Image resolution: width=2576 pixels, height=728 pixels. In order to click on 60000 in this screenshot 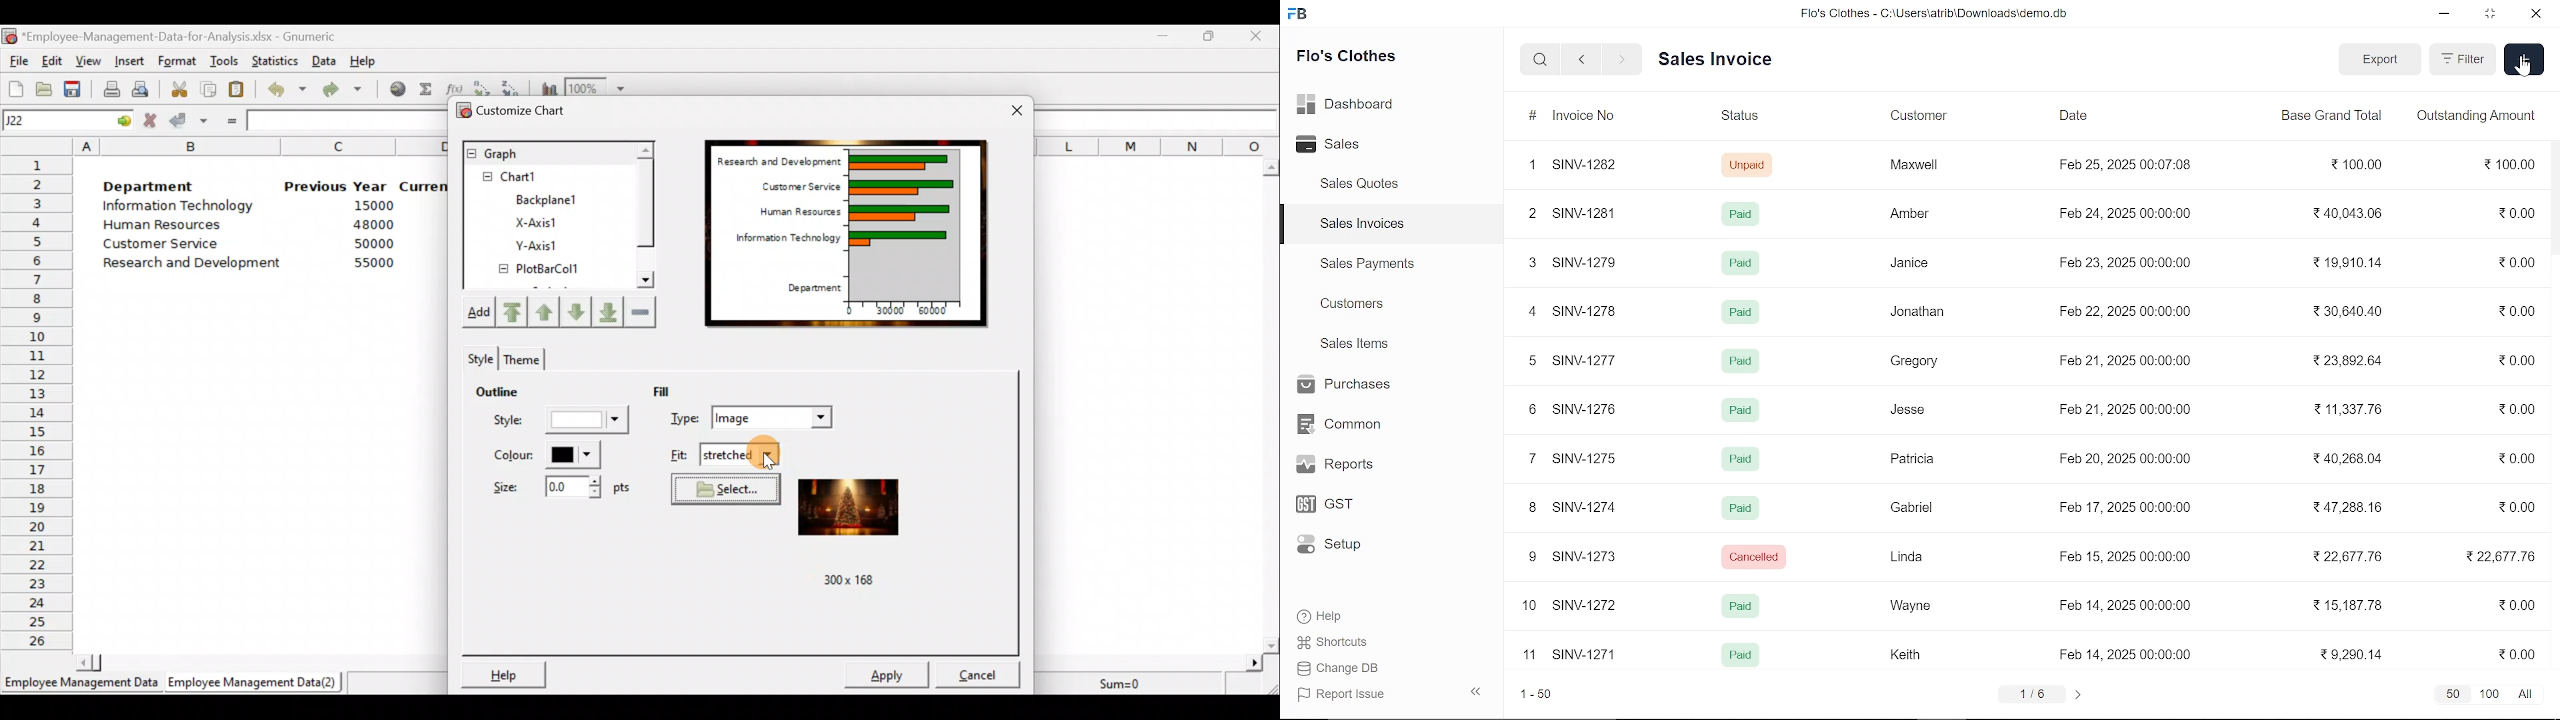, I will do `click(941, 311)`.